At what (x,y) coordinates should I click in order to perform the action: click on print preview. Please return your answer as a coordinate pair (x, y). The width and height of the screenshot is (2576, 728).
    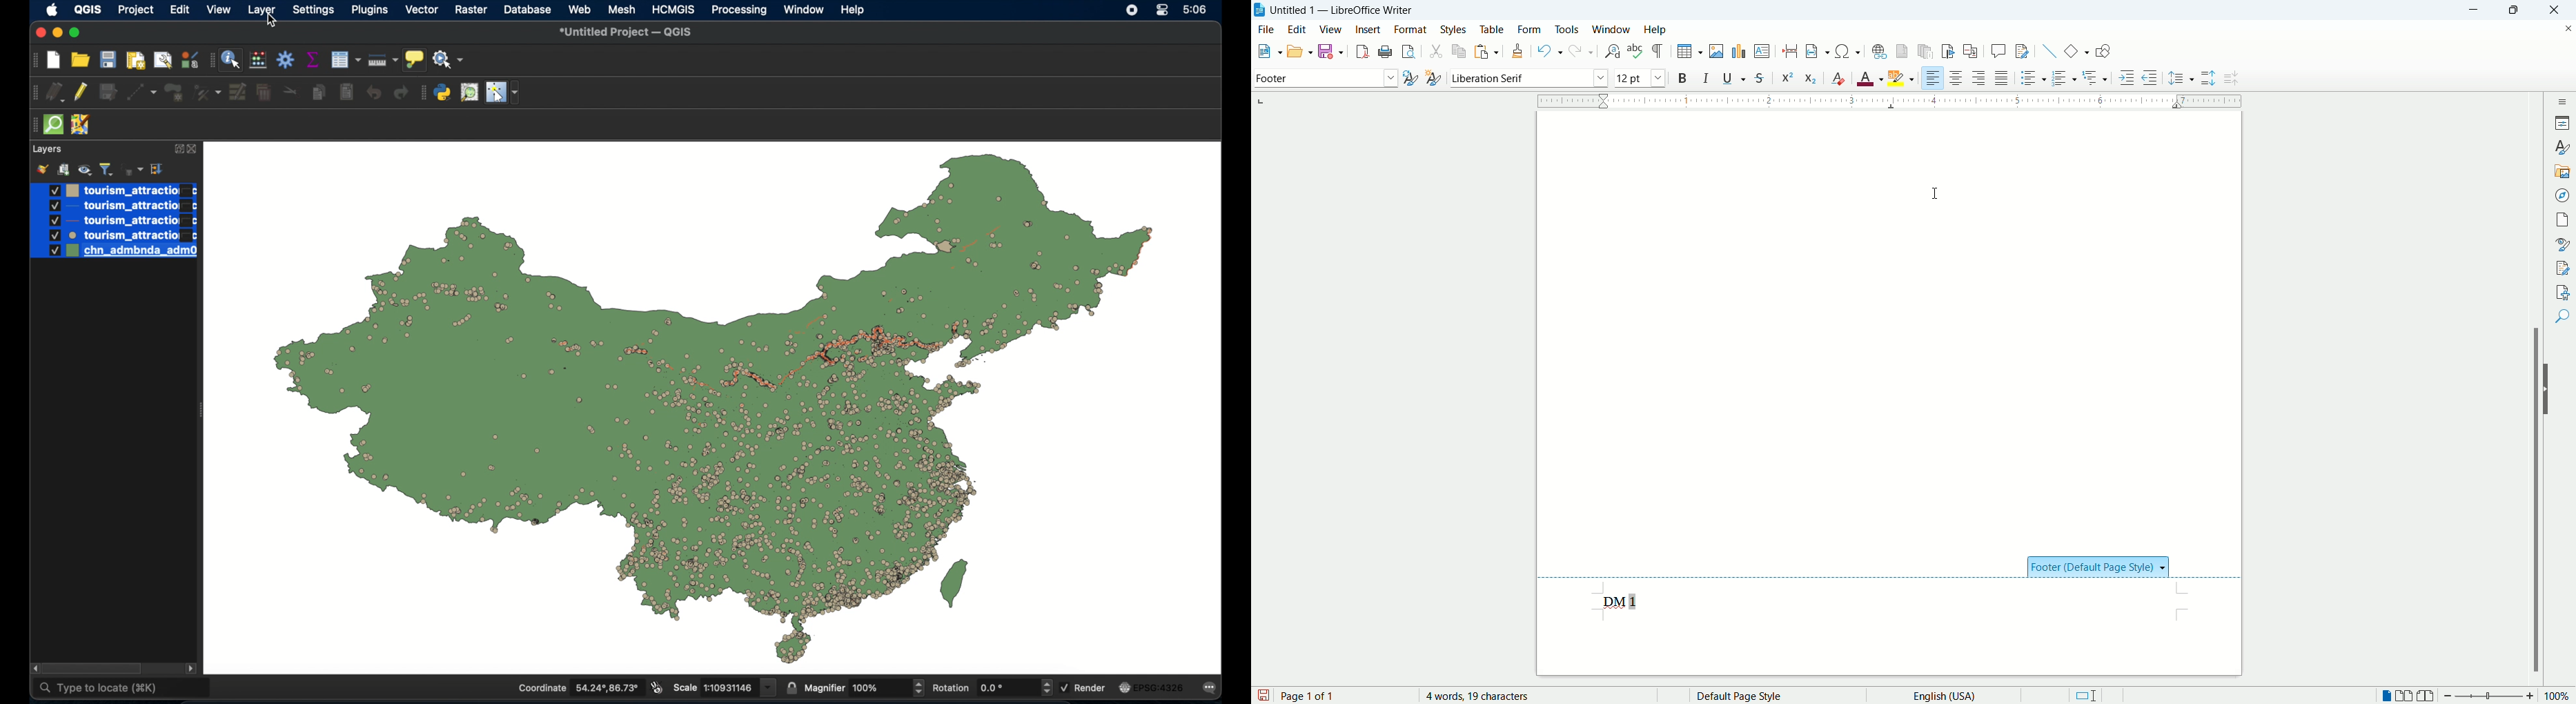
    Looking at the image, I should click on (1409, 52).